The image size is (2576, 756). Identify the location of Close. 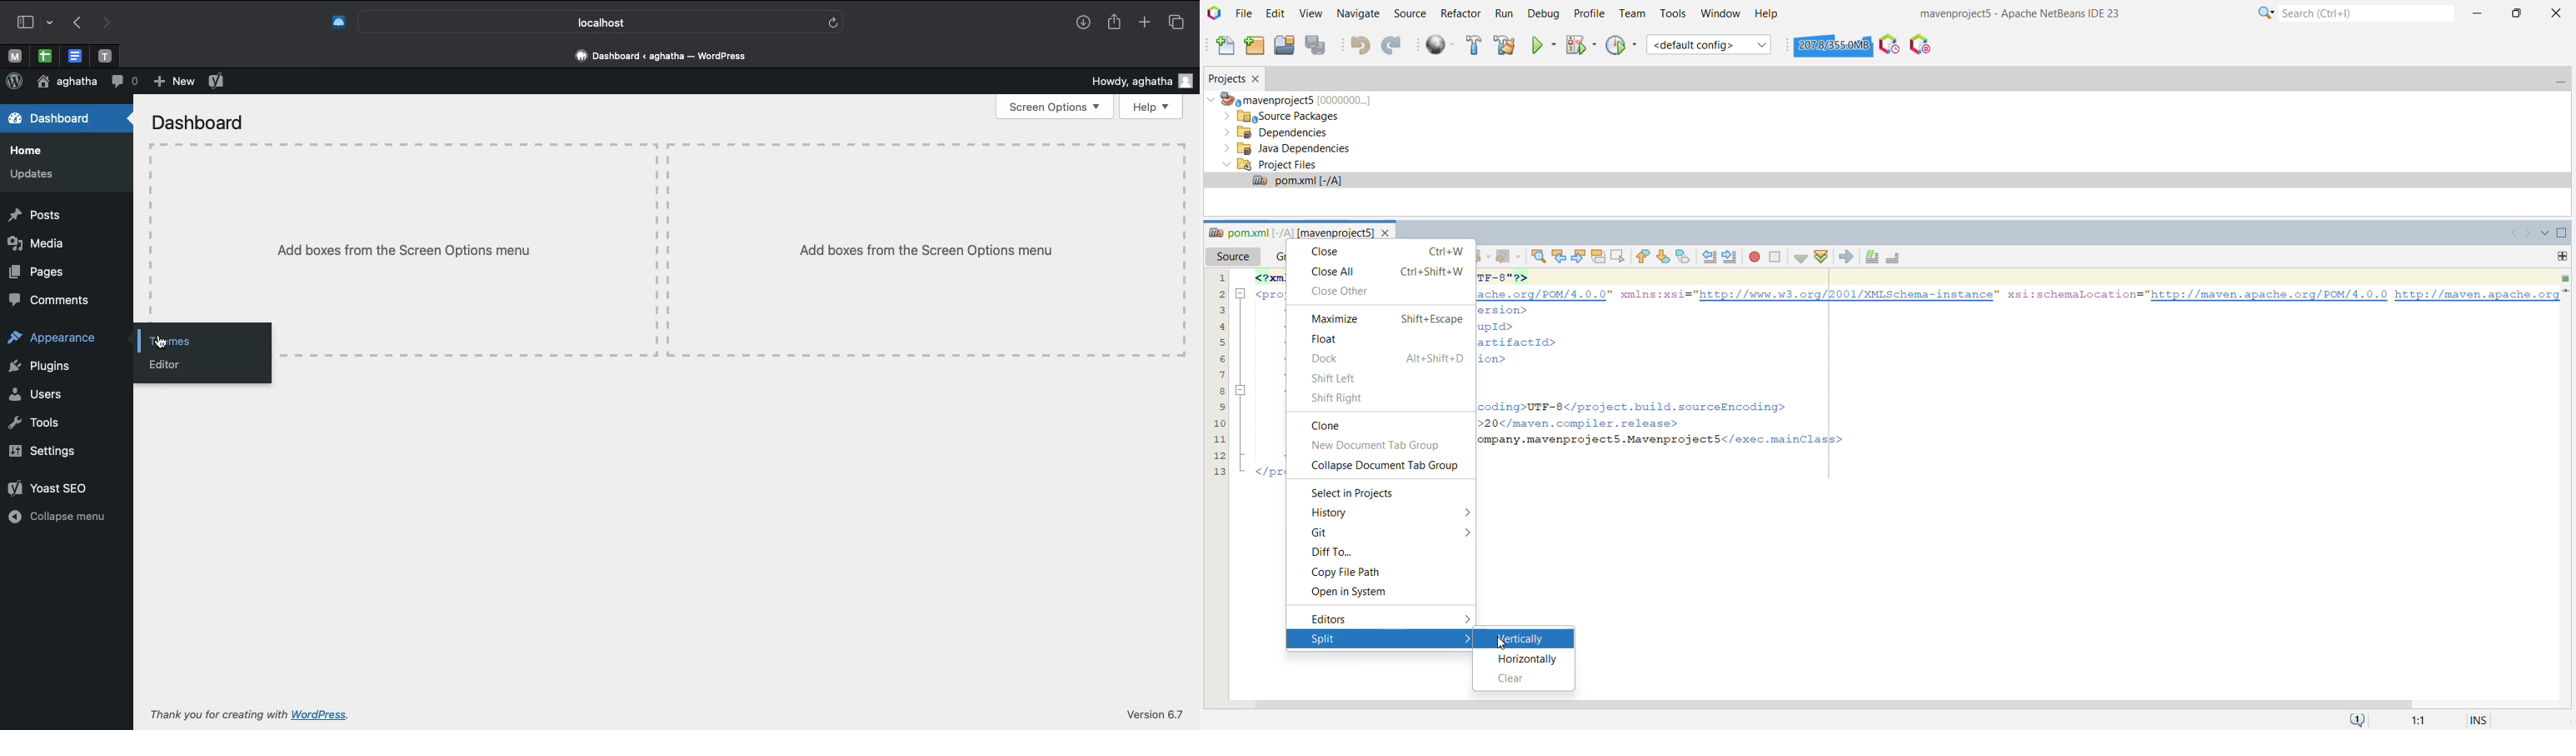
(2557, 12).